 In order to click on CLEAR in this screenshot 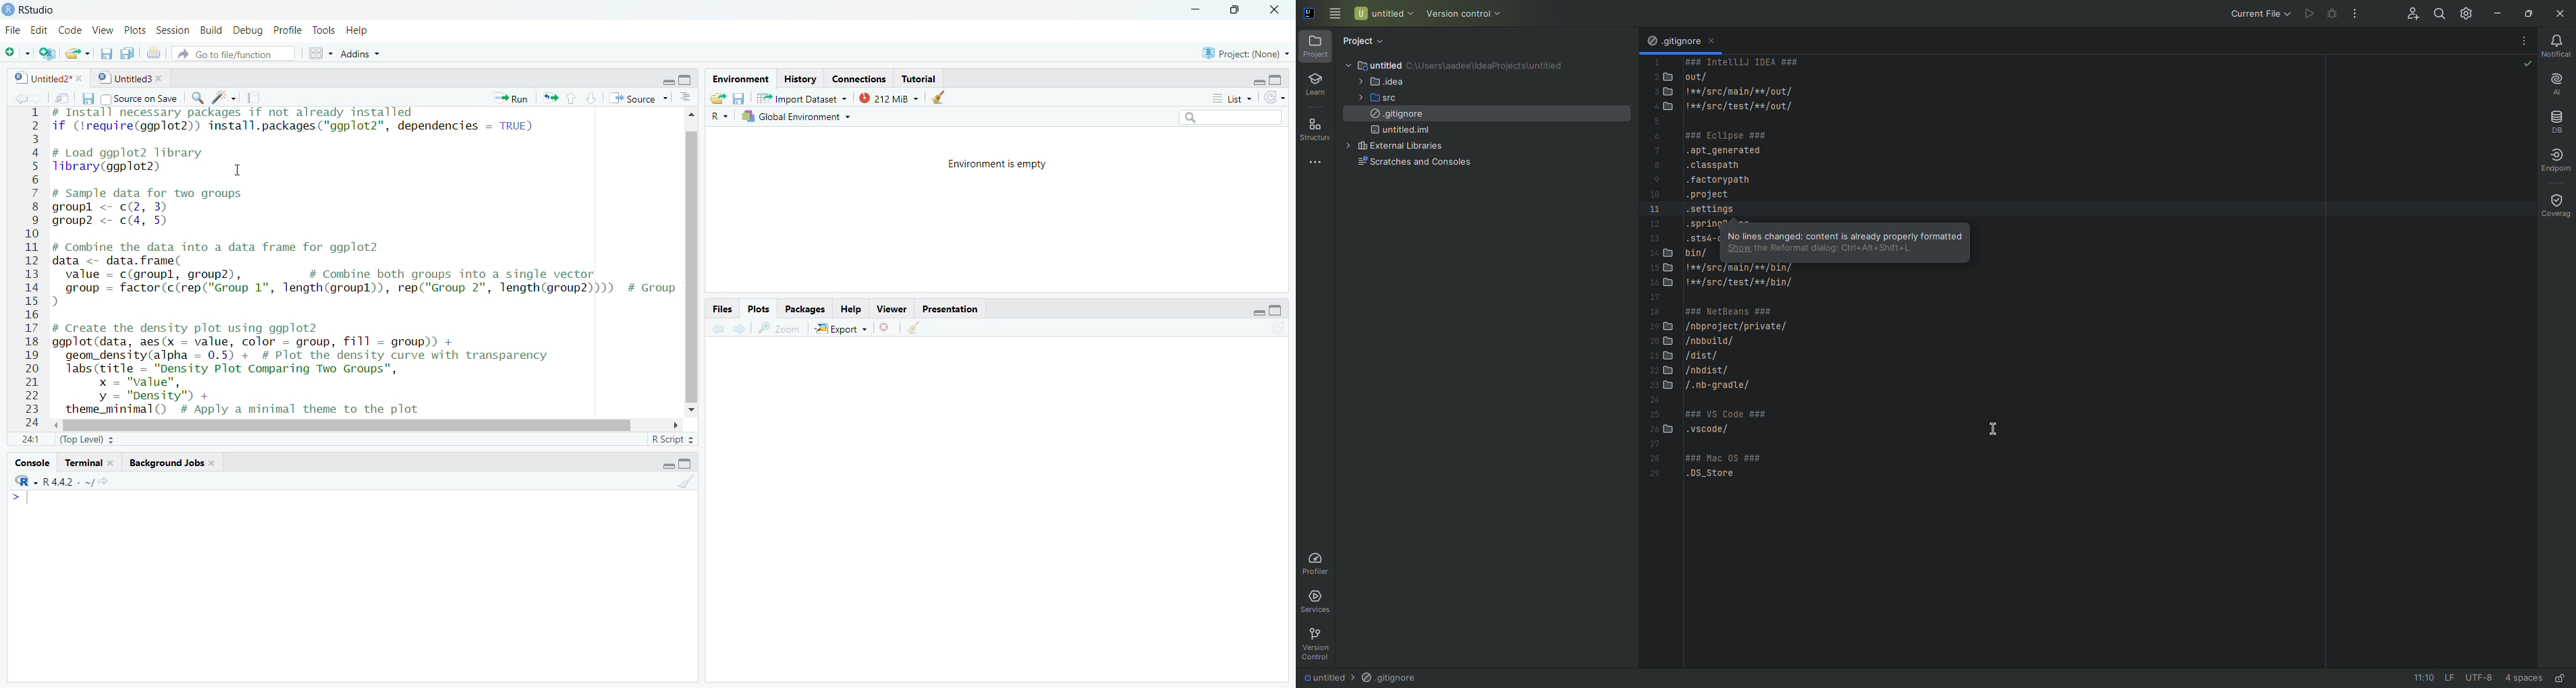, I will do `click(921, 328)`.